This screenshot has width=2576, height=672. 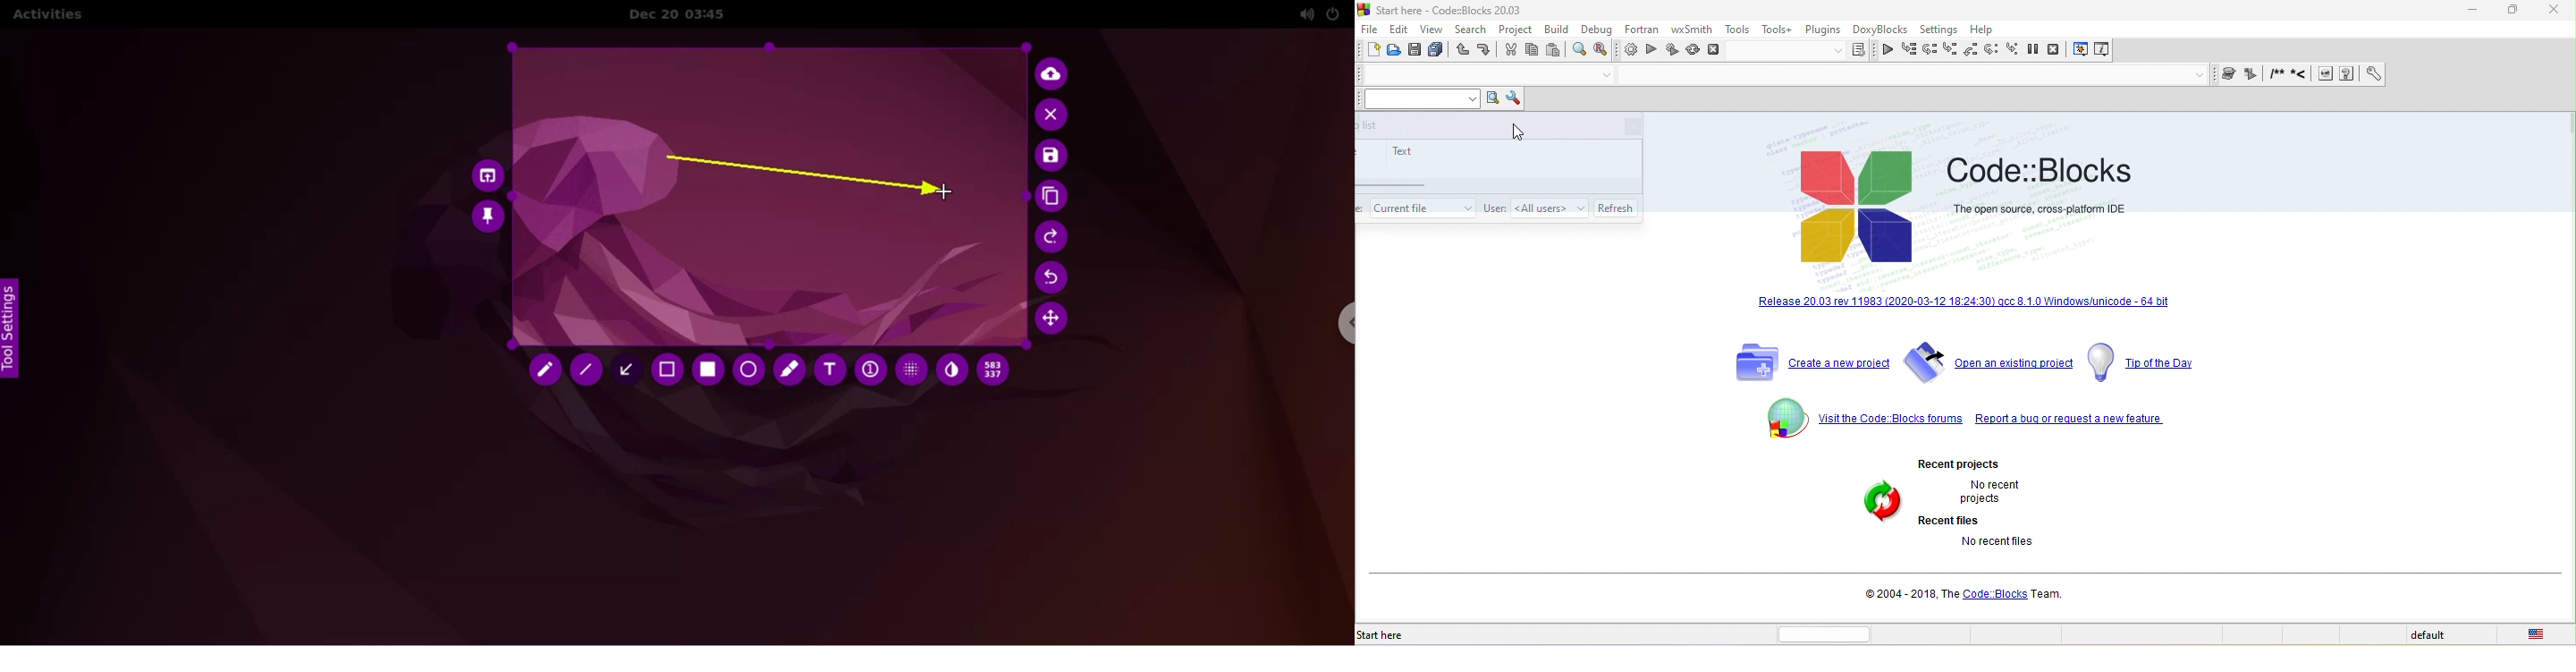 What do you see at coordinates (1822, 30) in the screenshot?
I see `plugins` at bounding box center [1822, 30].